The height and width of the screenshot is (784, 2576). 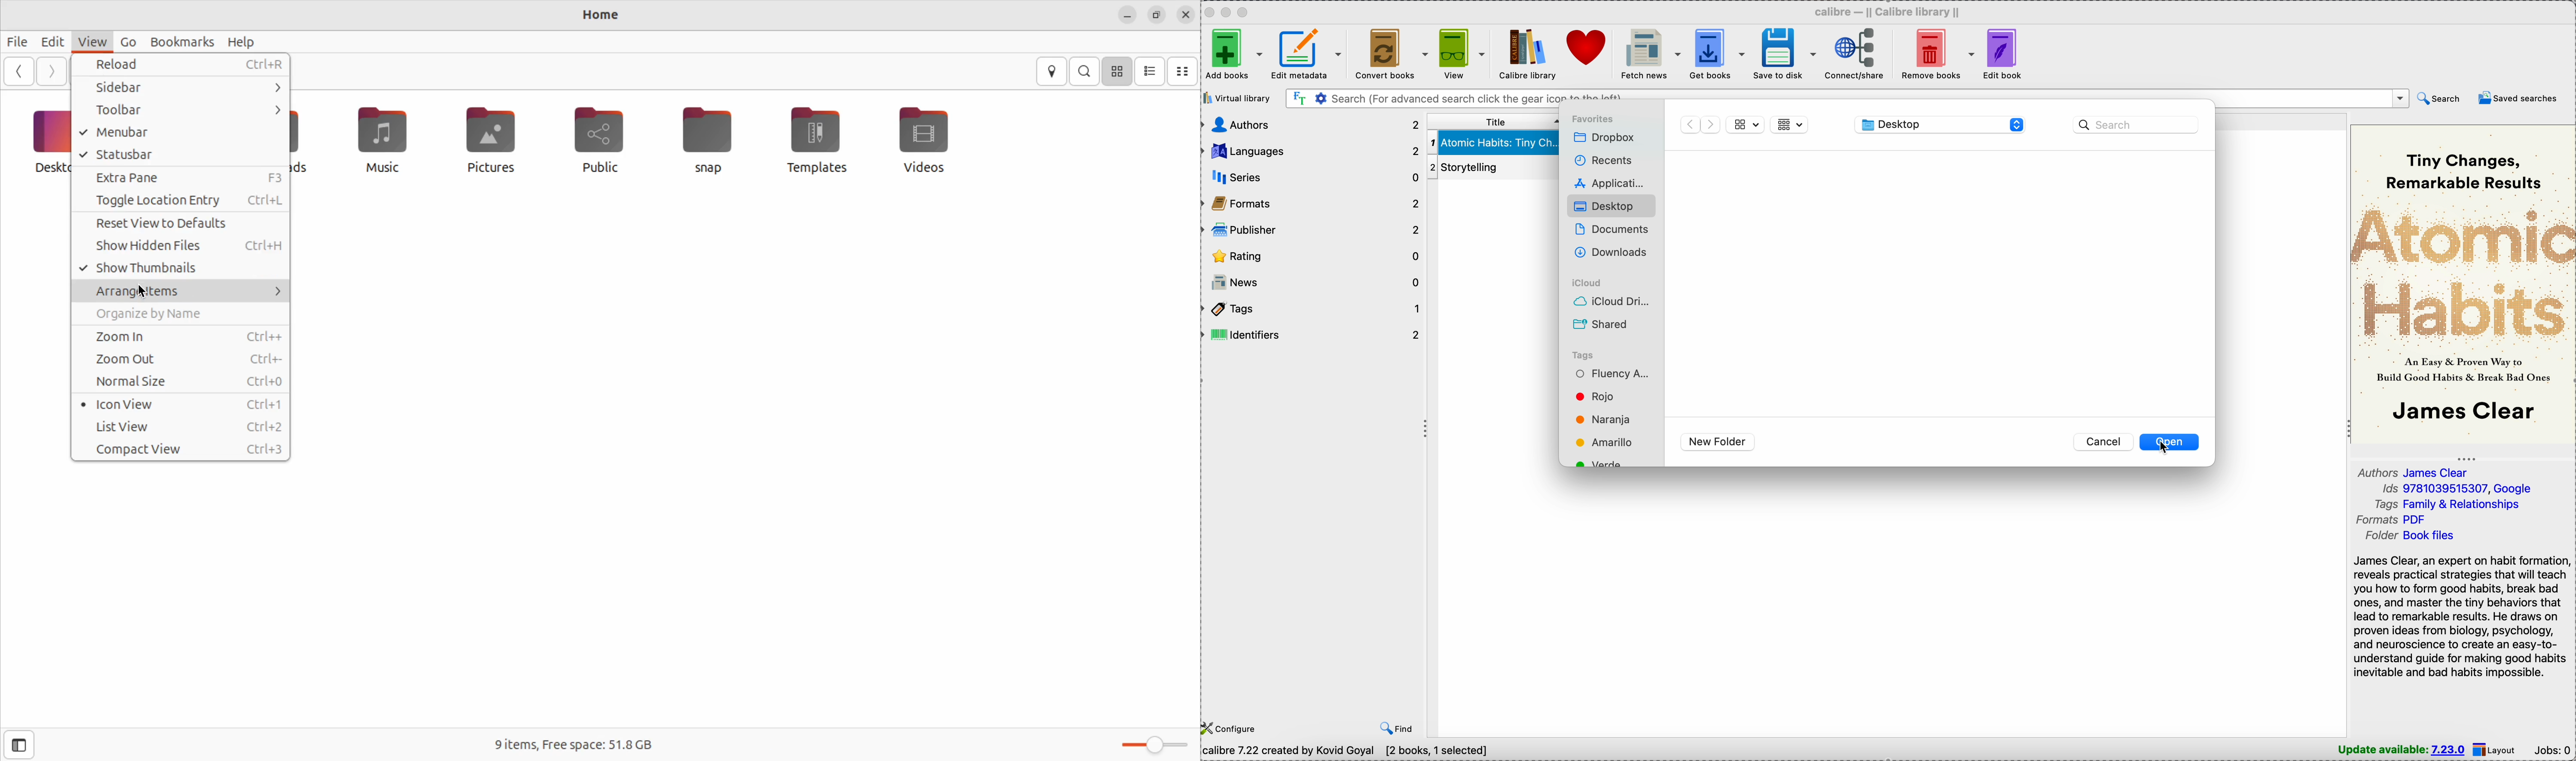 I want to click on Toggle bar, so click(x=1151, y=743).